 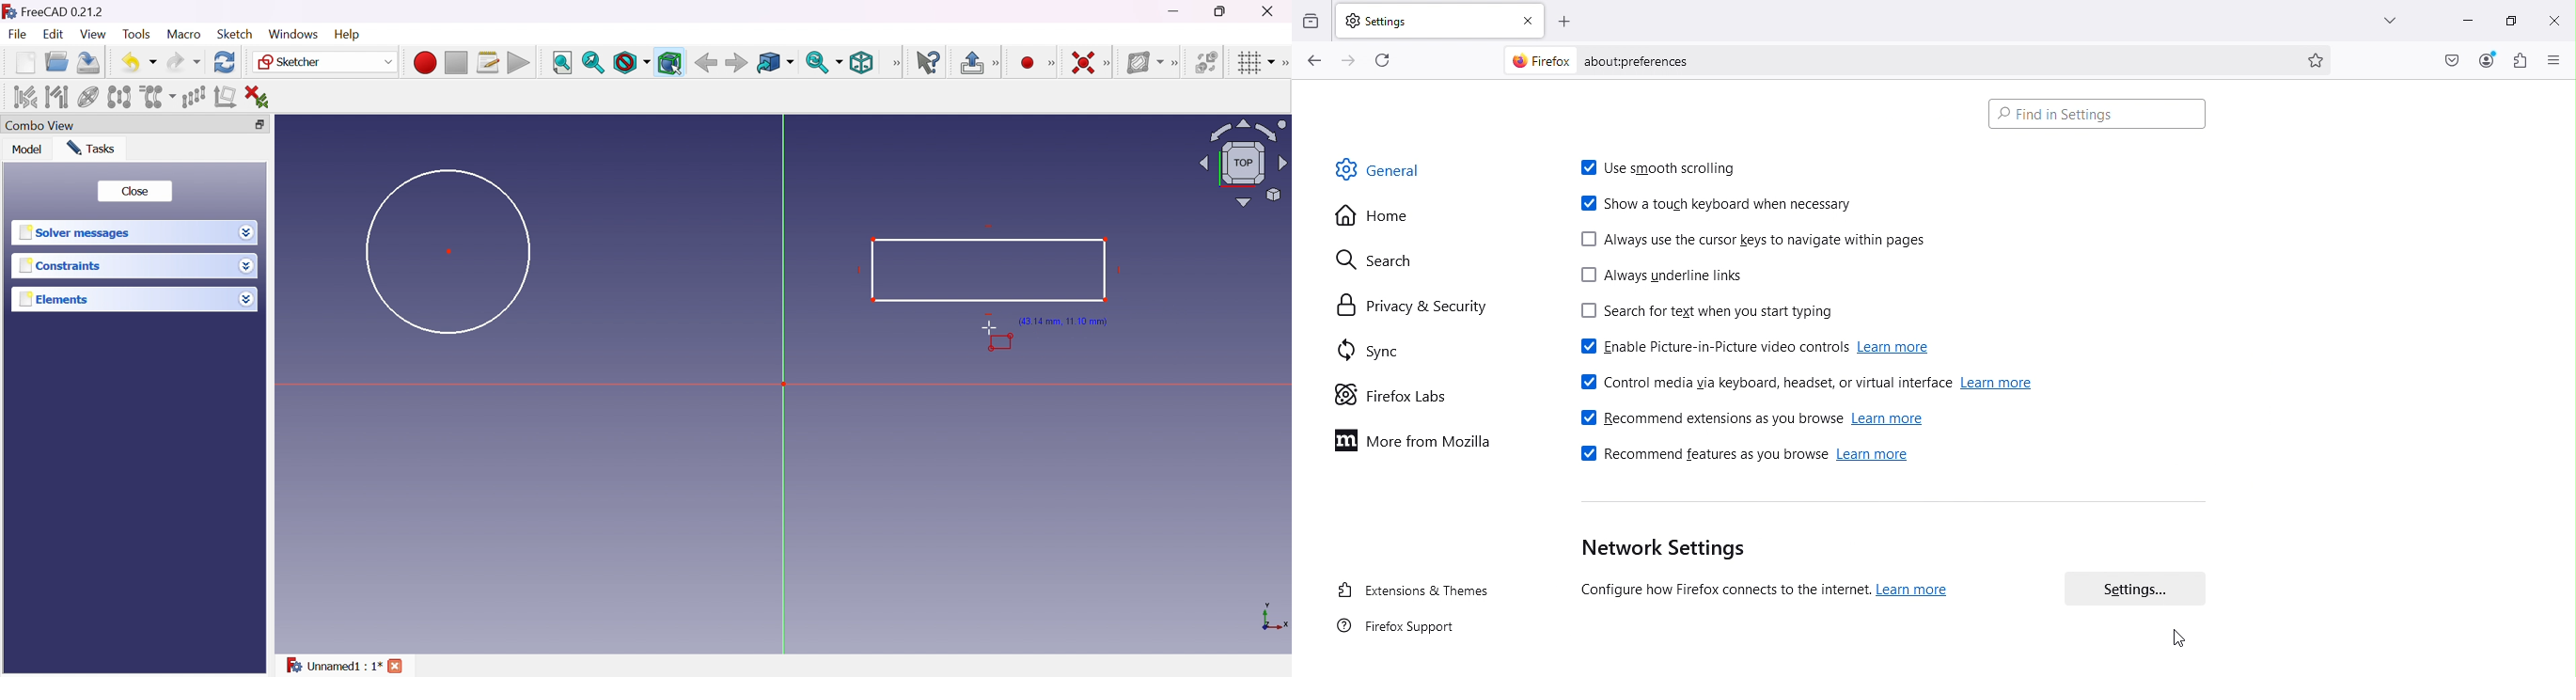 What do you see at coordinates (736, 64) in the screenshot?
I see `Forward` at bounding box center [736, 64].